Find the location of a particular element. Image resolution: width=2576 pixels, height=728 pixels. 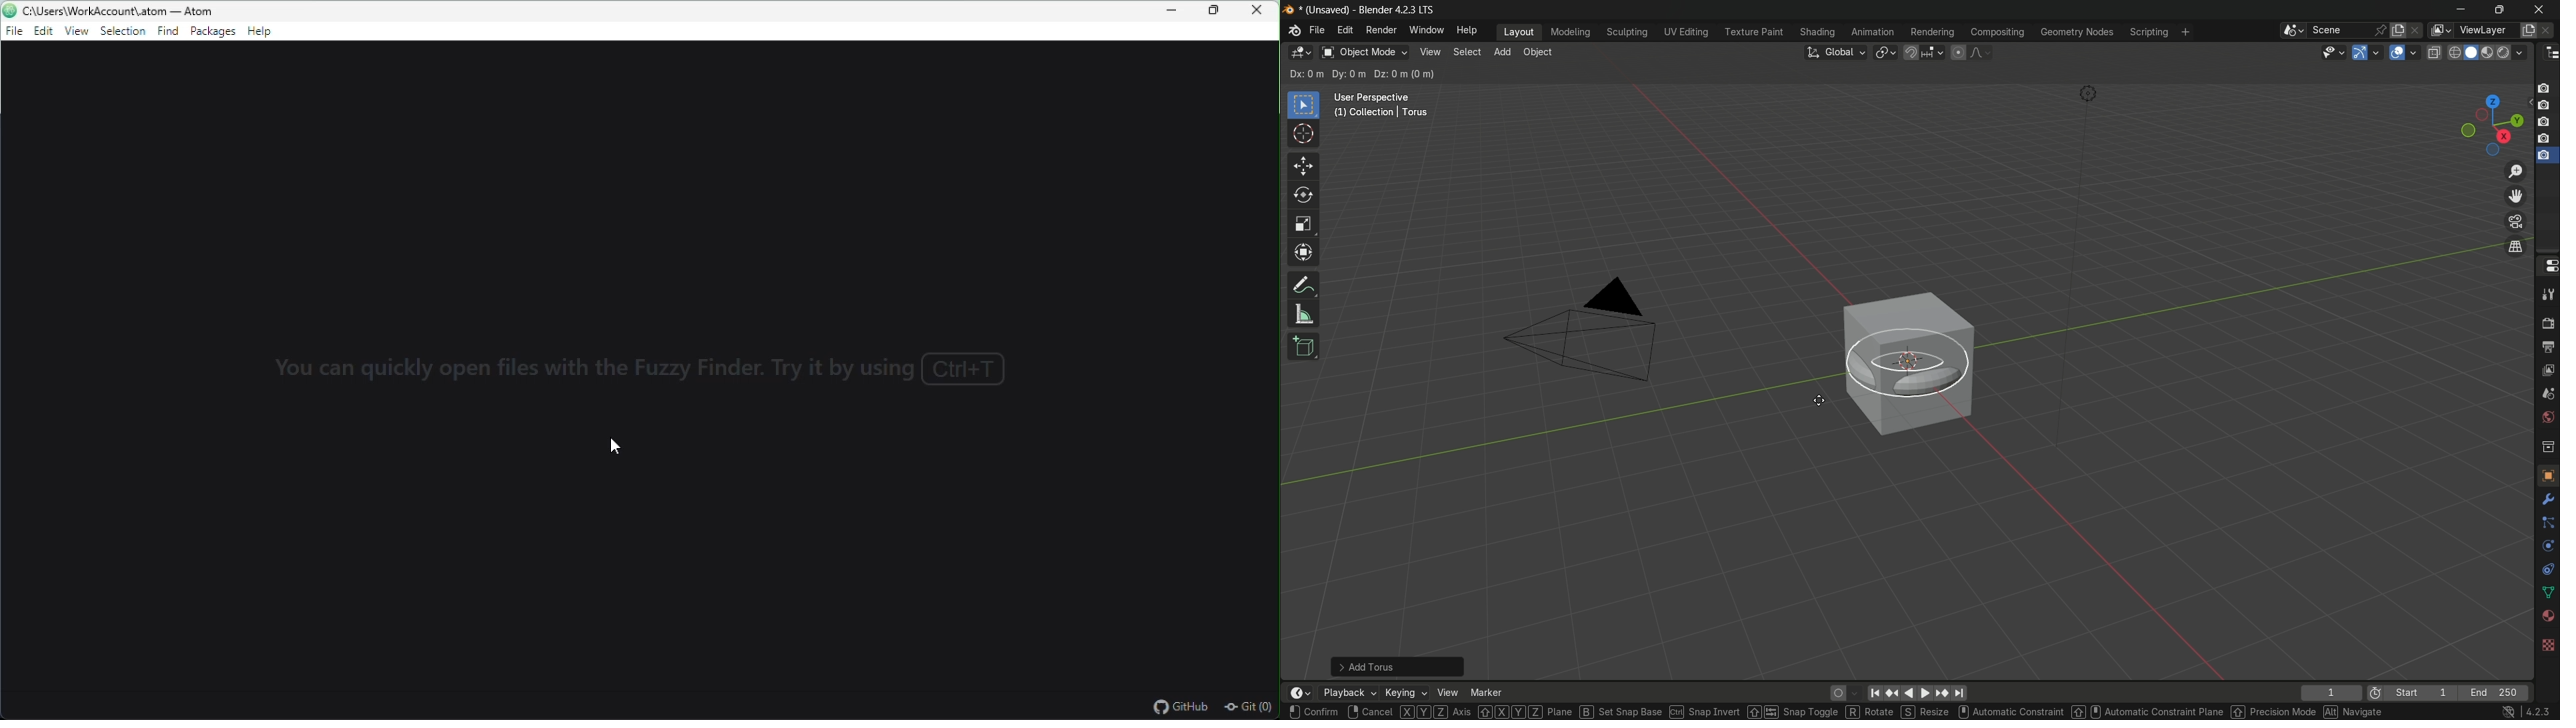

You can quickly open files with the fuzzy finder is located at coordinates (643, 369).